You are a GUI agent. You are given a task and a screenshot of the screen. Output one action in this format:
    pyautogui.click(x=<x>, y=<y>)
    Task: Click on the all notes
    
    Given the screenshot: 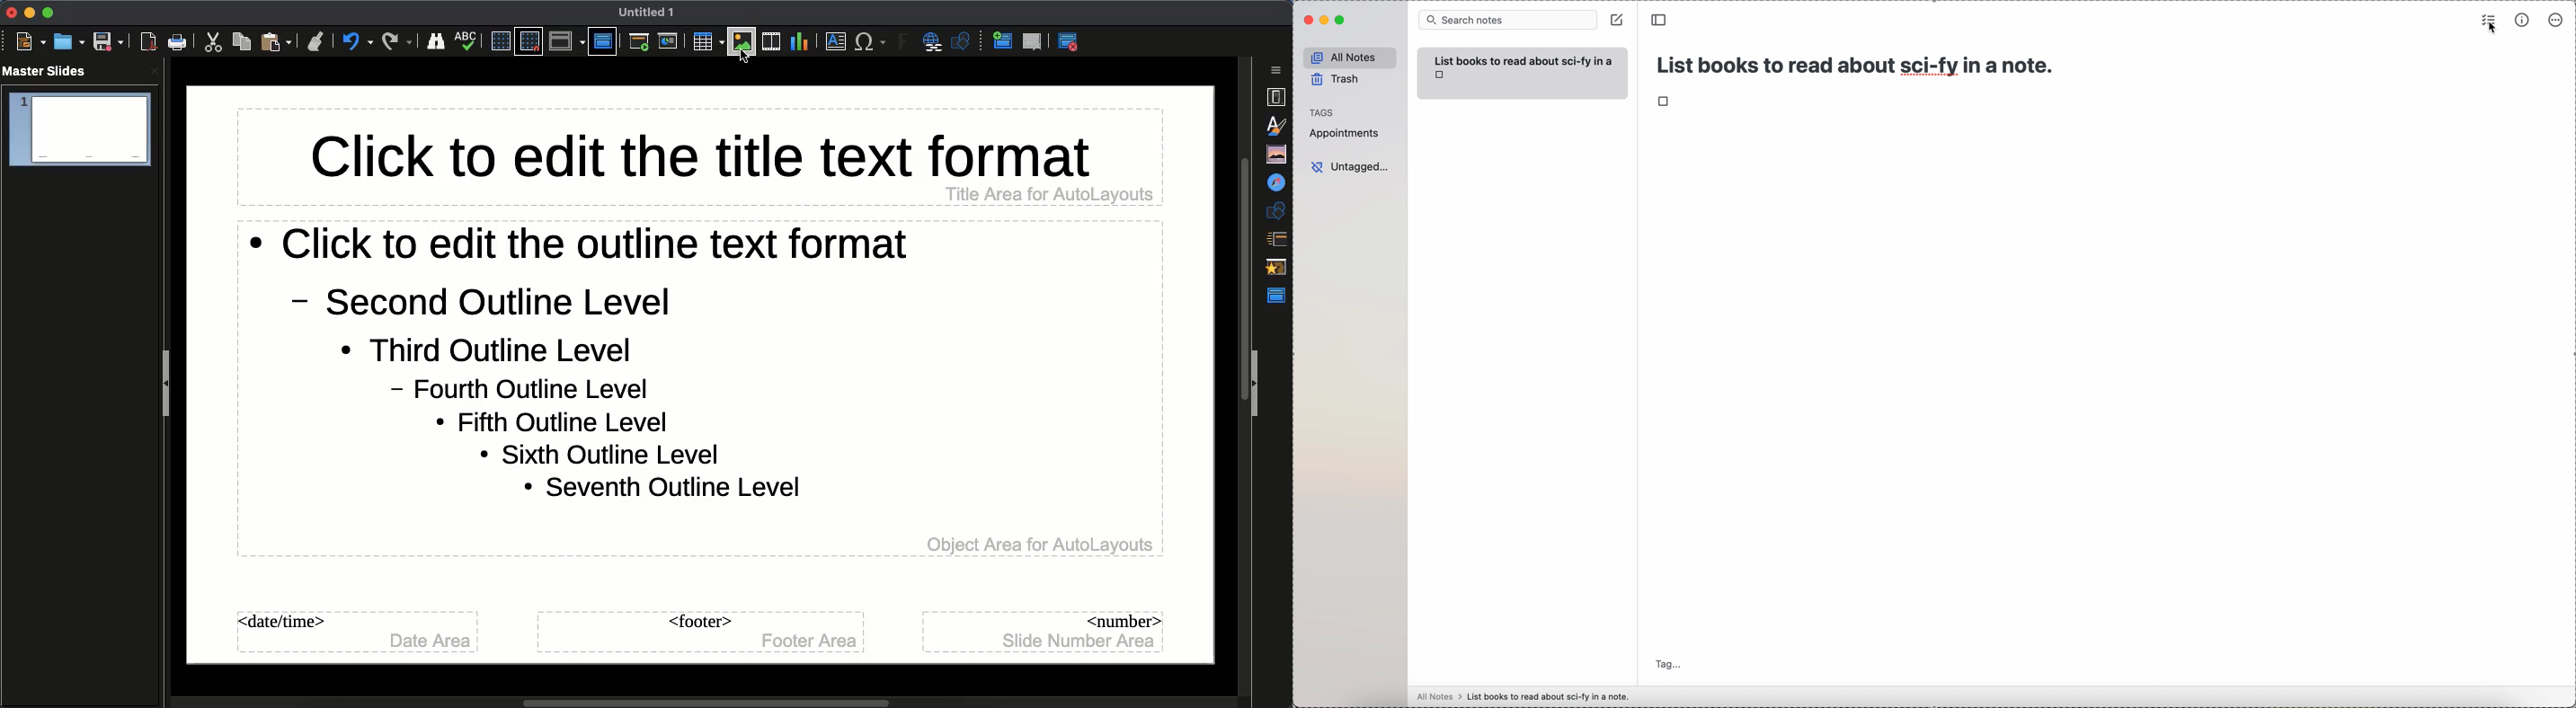 What is the action you would take?
    pyautogui.click(x=1347, y=56)
    